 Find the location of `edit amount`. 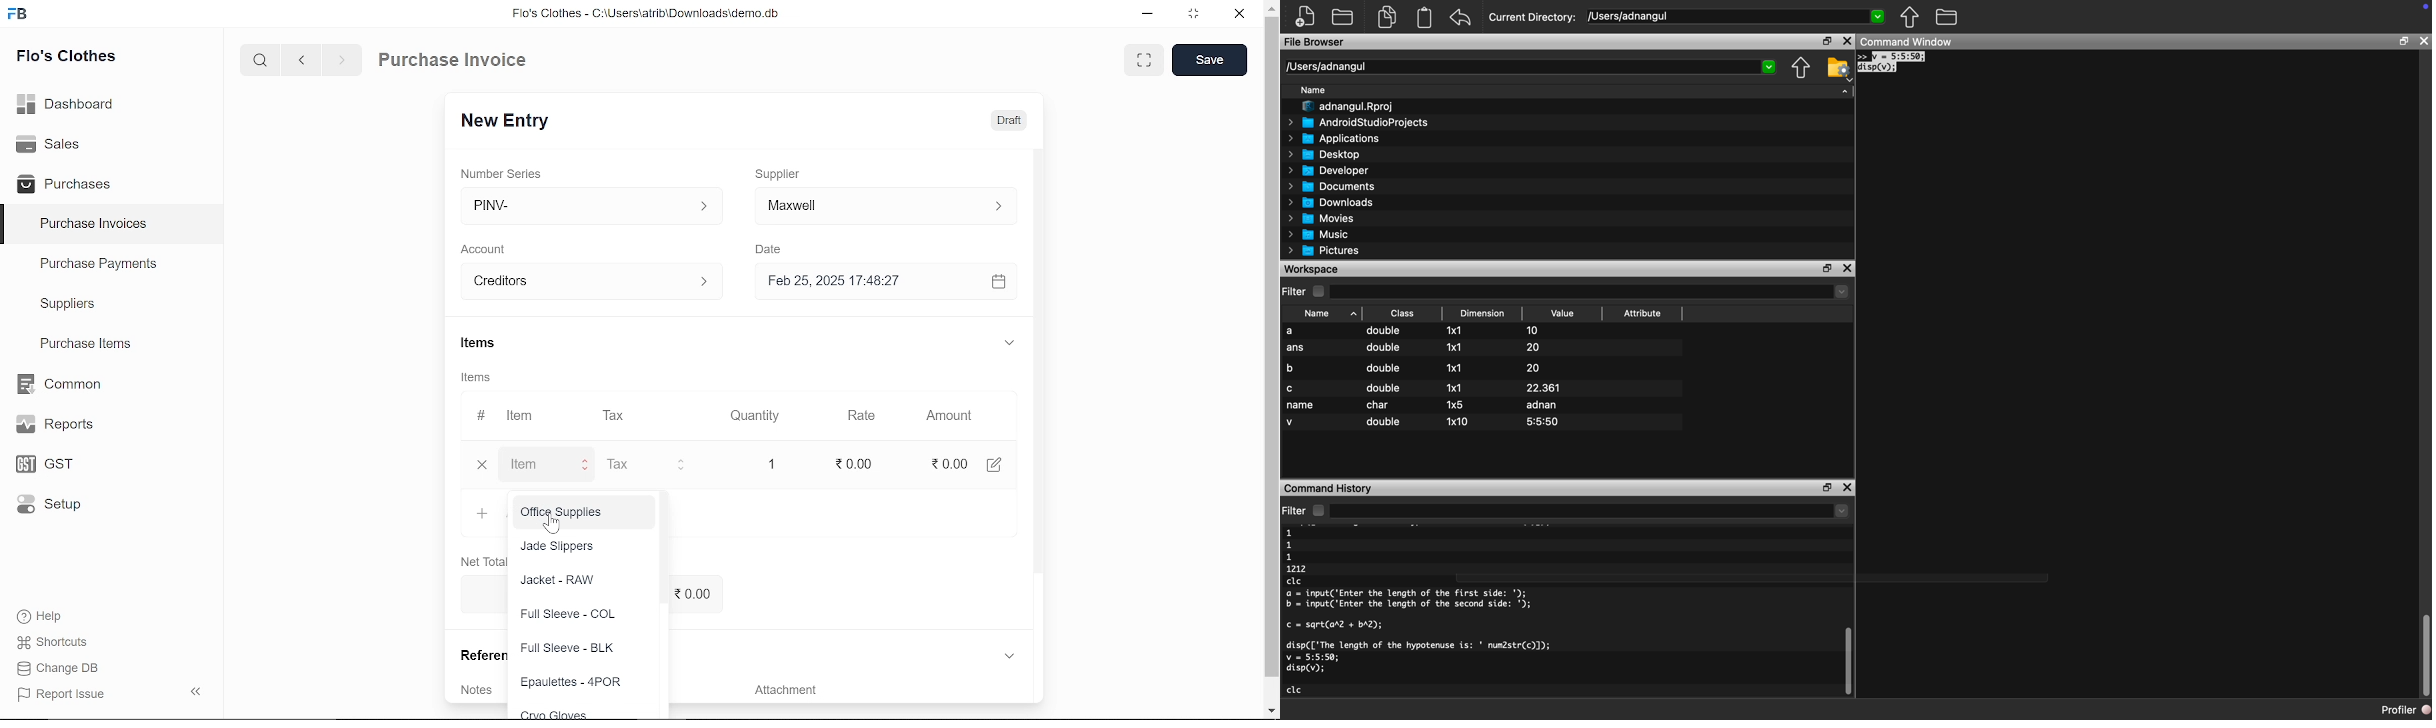

edit amount is located at coordinates (1009, 464).